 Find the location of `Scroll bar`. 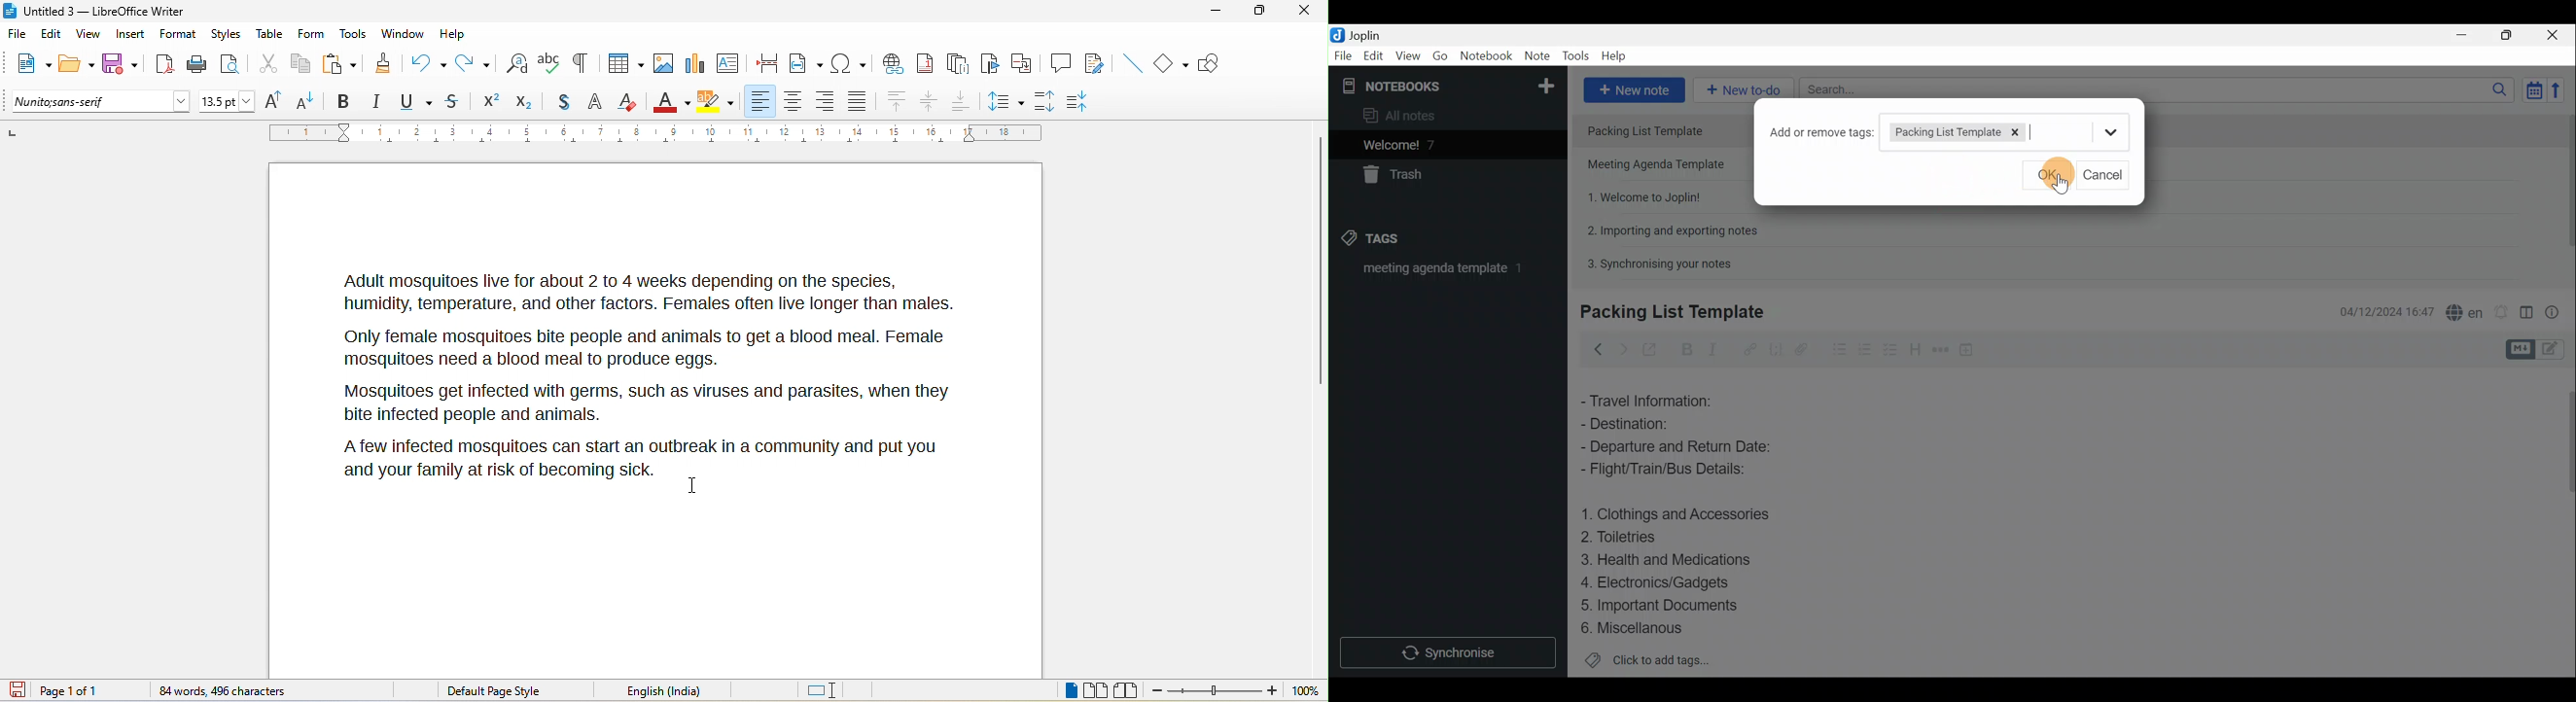

Scroll bar is located at coordinates (2565, 521).